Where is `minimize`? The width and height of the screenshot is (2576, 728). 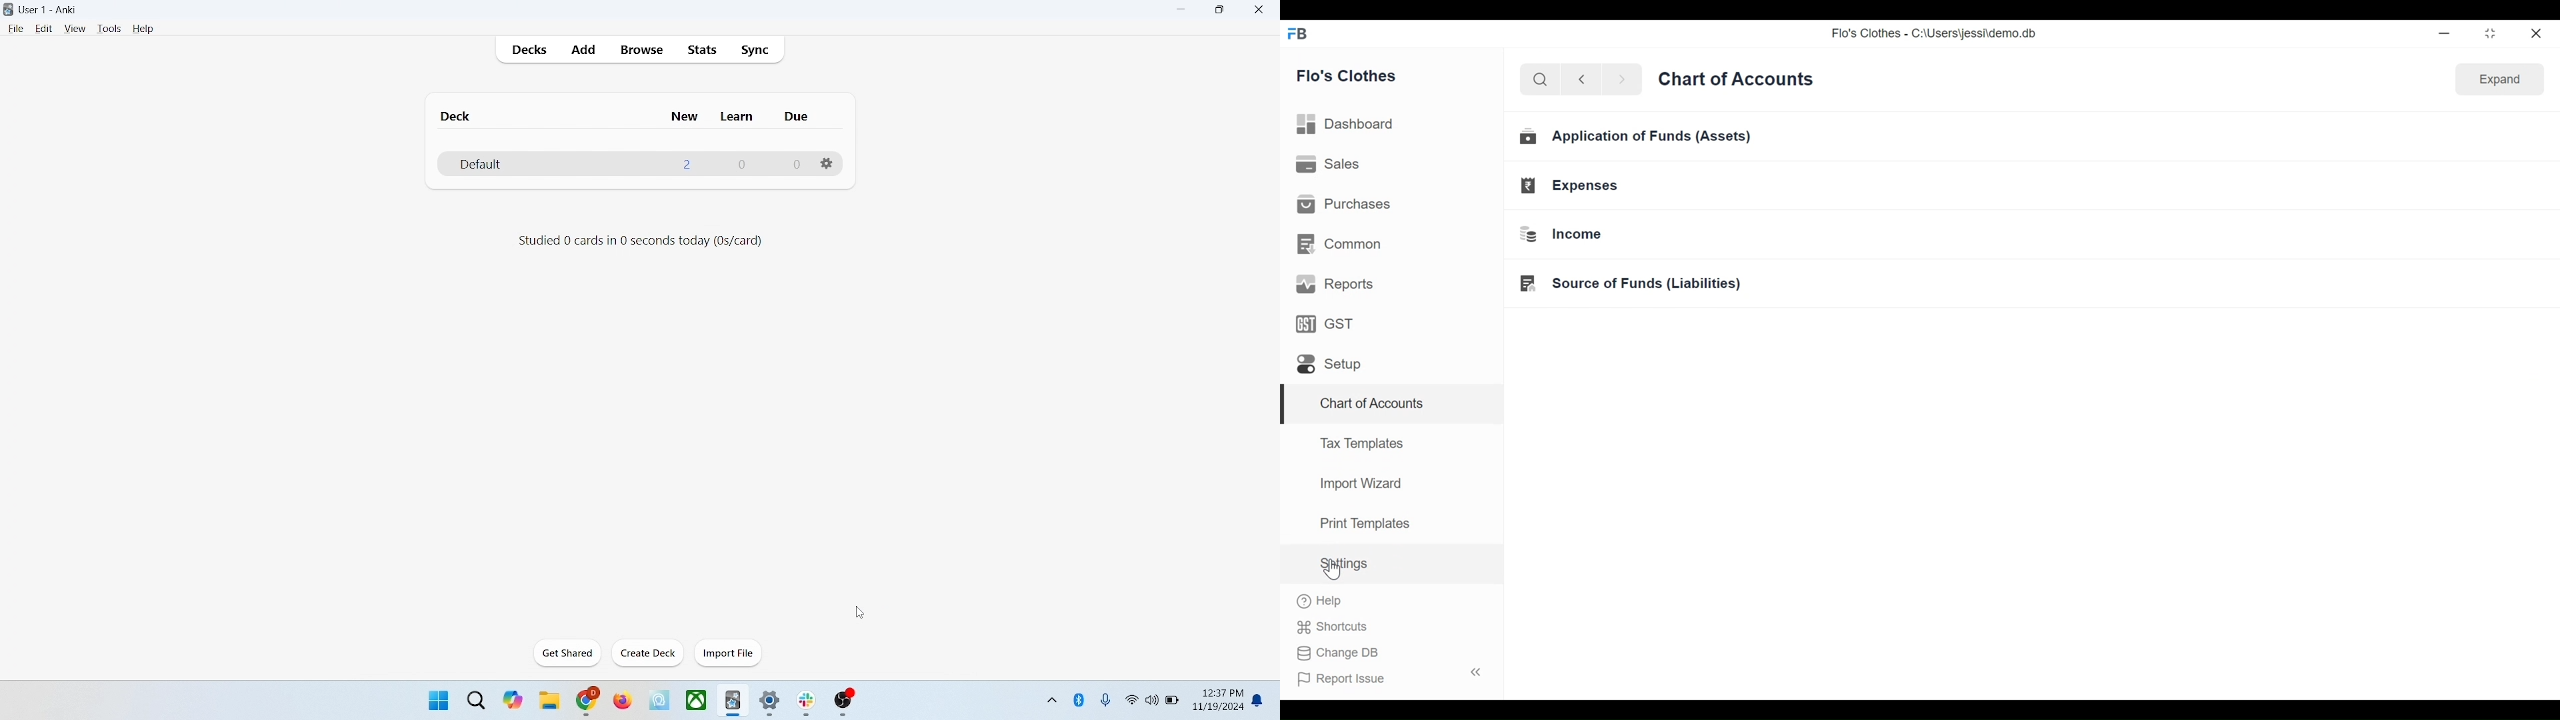 minimize is located at coordinates (1183, 10).